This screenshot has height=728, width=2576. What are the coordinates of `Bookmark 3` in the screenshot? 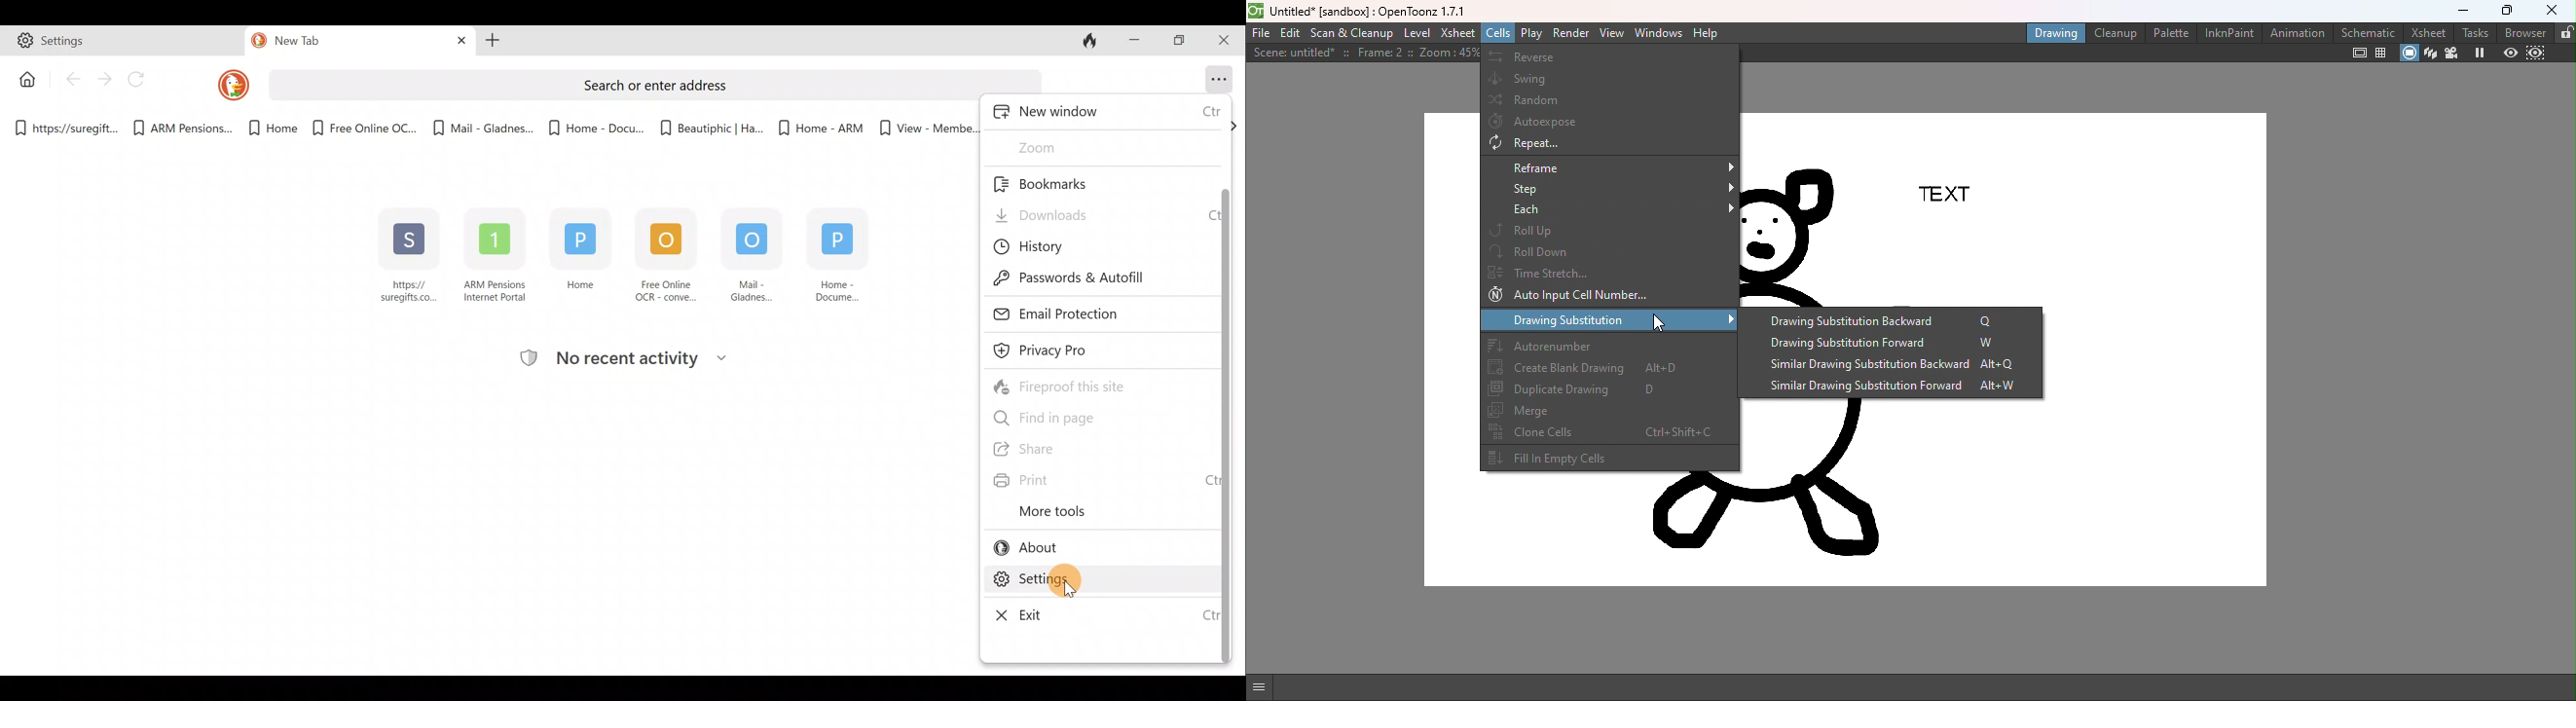 It's located at (266, 129).